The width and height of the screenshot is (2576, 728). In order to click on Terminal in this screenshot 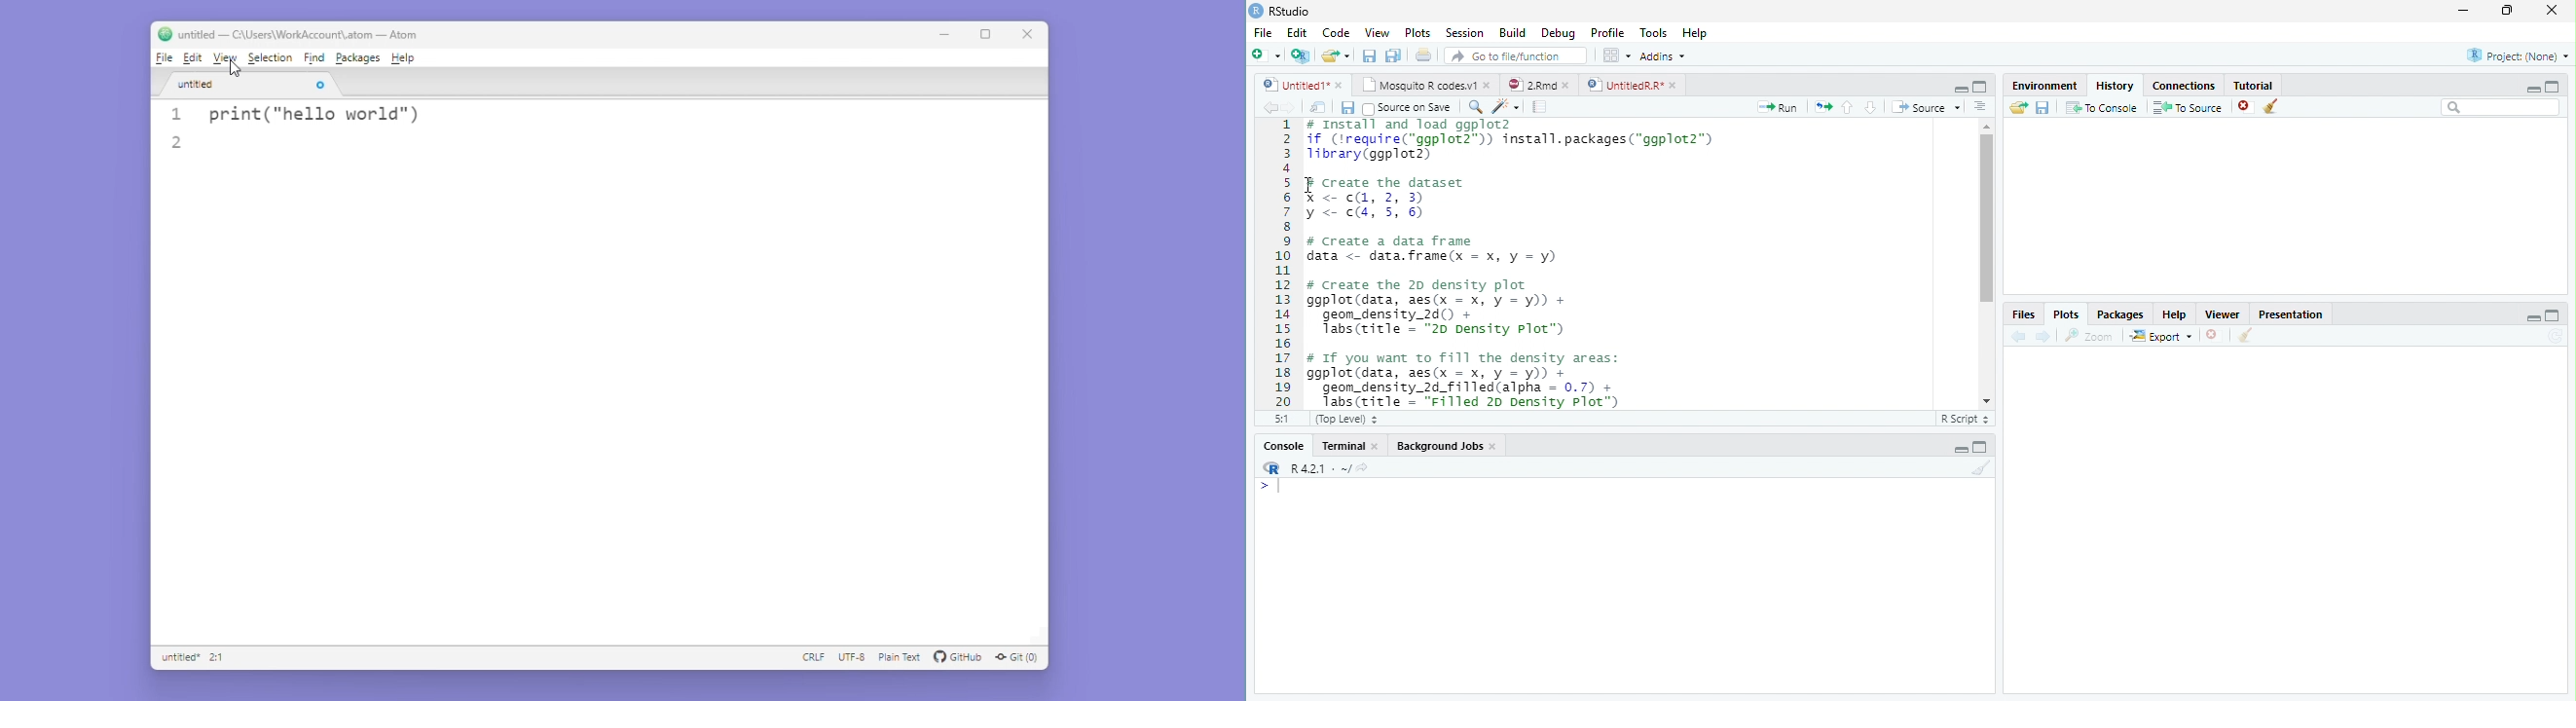, I will do `click(1343, 446)`.